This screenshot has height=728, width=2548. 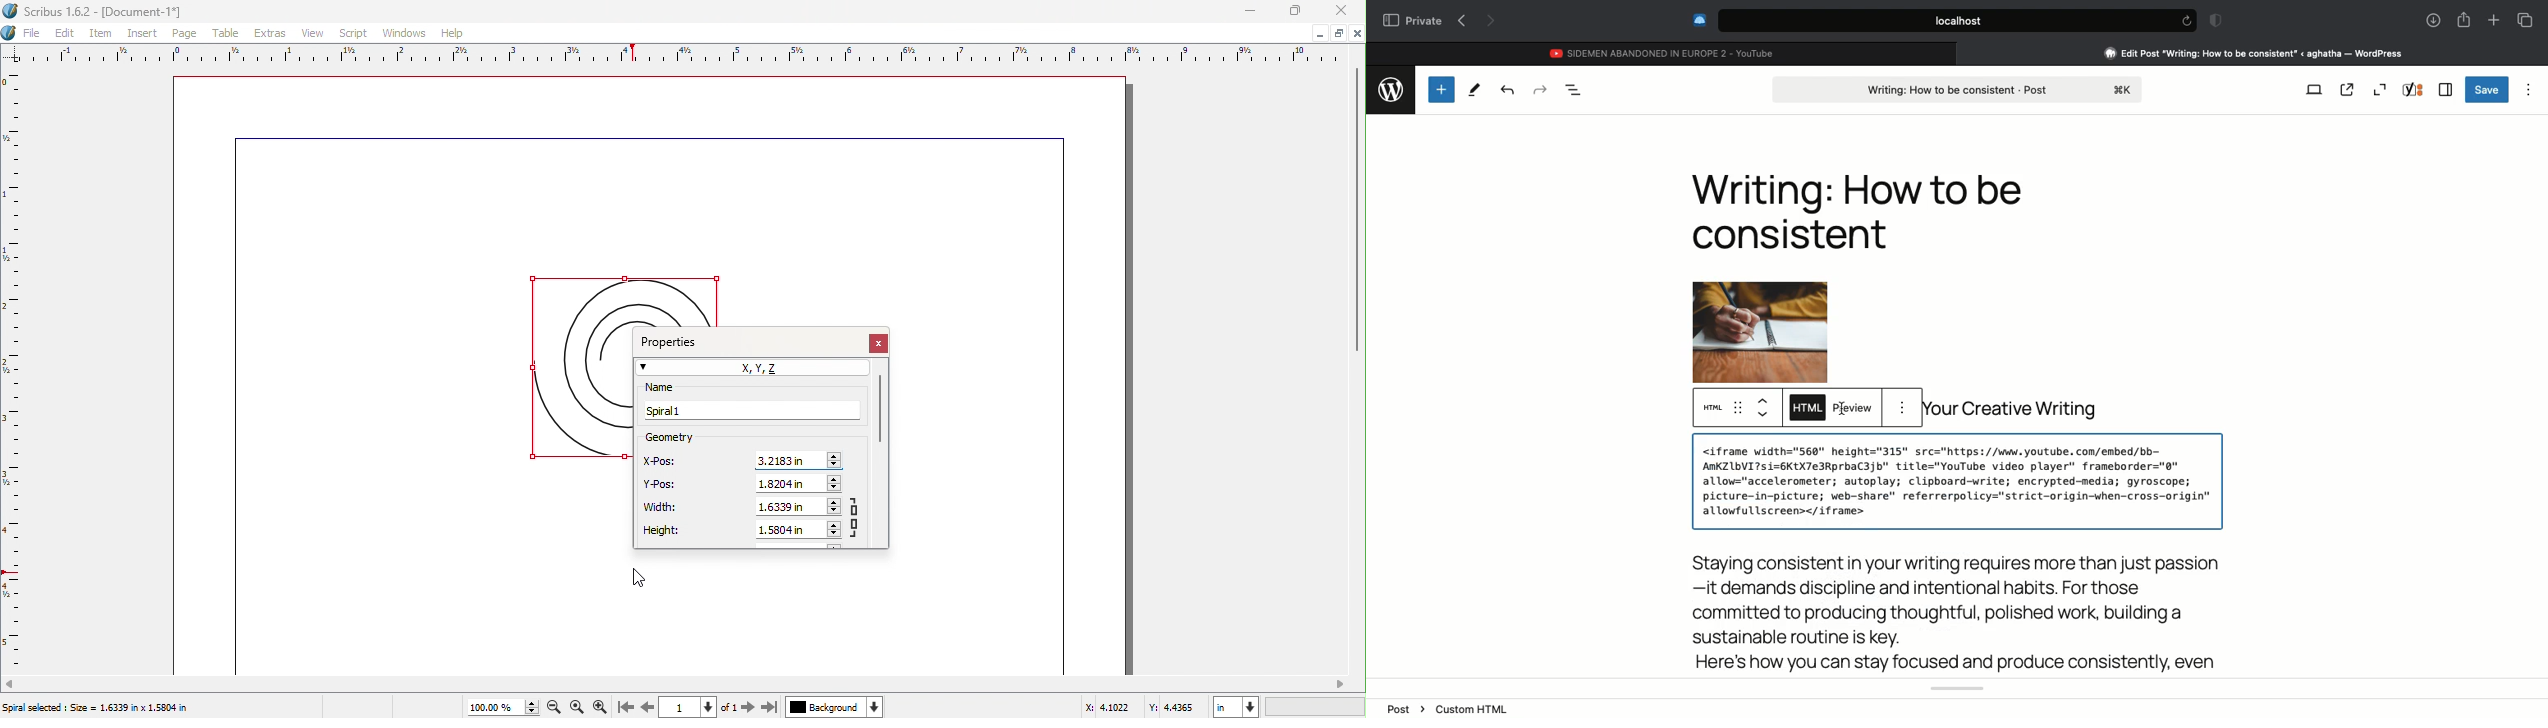 I want to click on Close document, so click(x=1358, y=33).